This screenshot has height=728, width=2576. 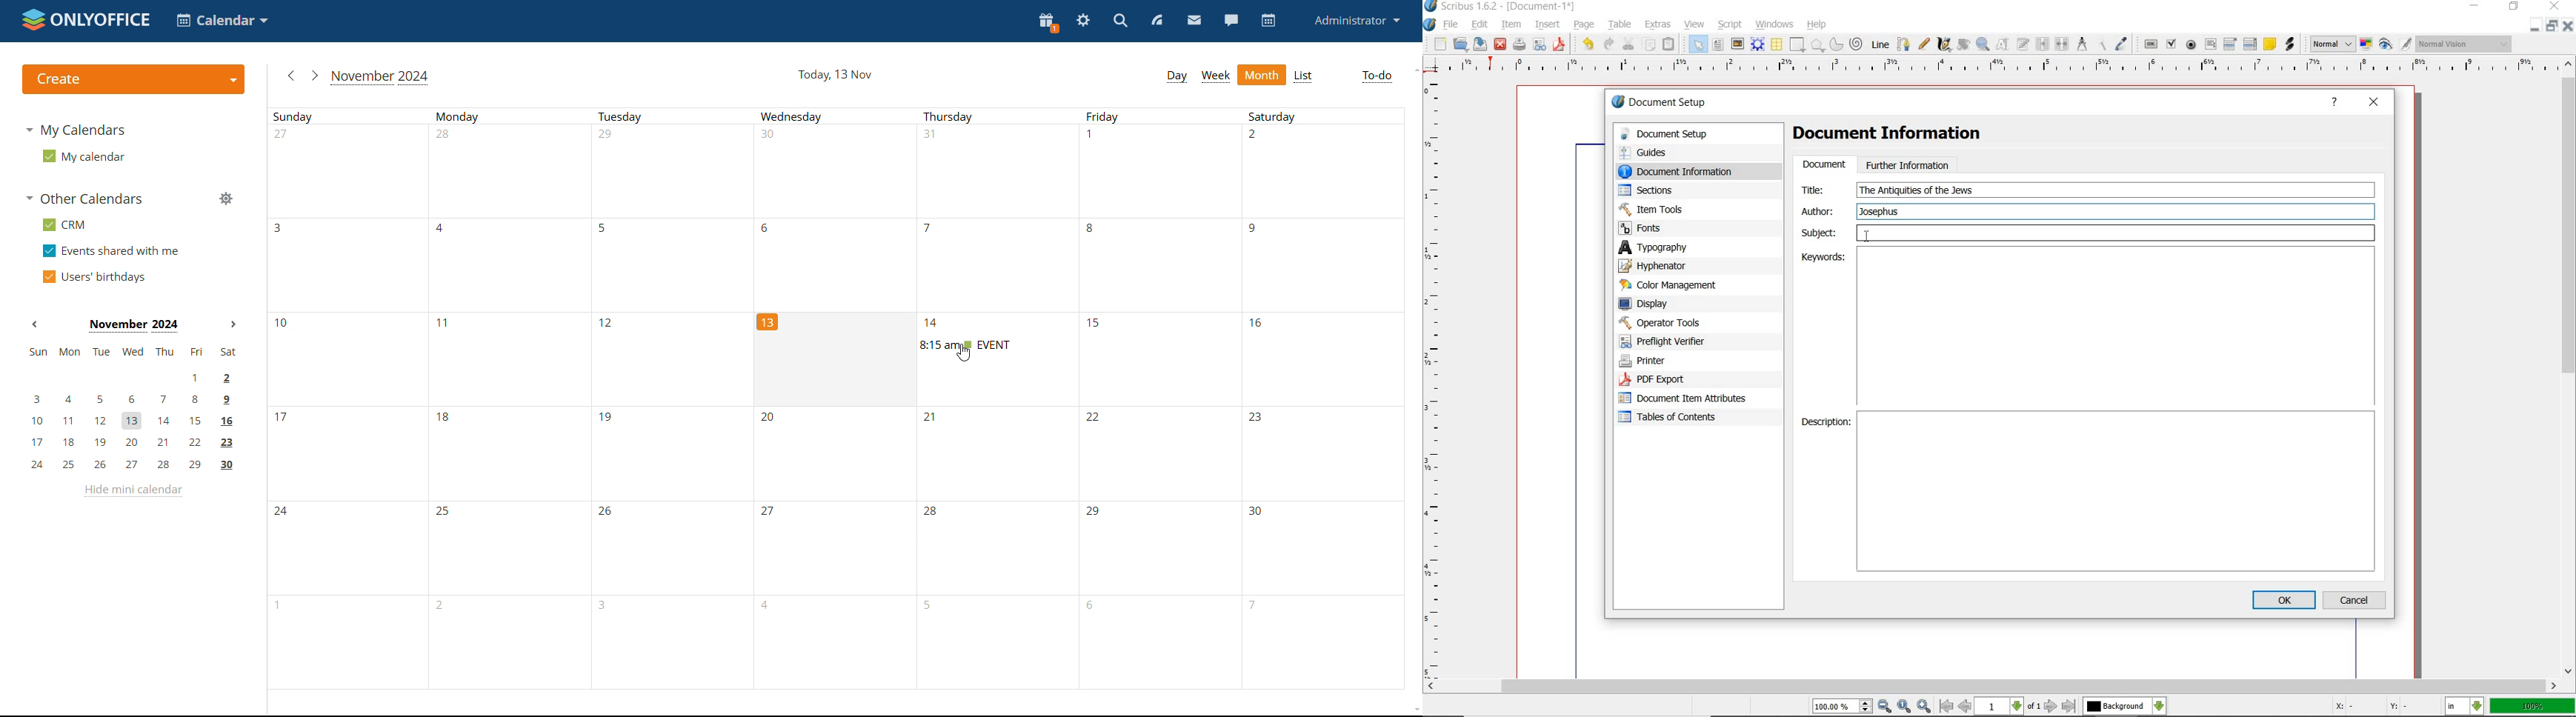 What do you see at coordinates (93, 276) in the screenshot?
I see `users' birthdays` at bounding box center [93, 276].